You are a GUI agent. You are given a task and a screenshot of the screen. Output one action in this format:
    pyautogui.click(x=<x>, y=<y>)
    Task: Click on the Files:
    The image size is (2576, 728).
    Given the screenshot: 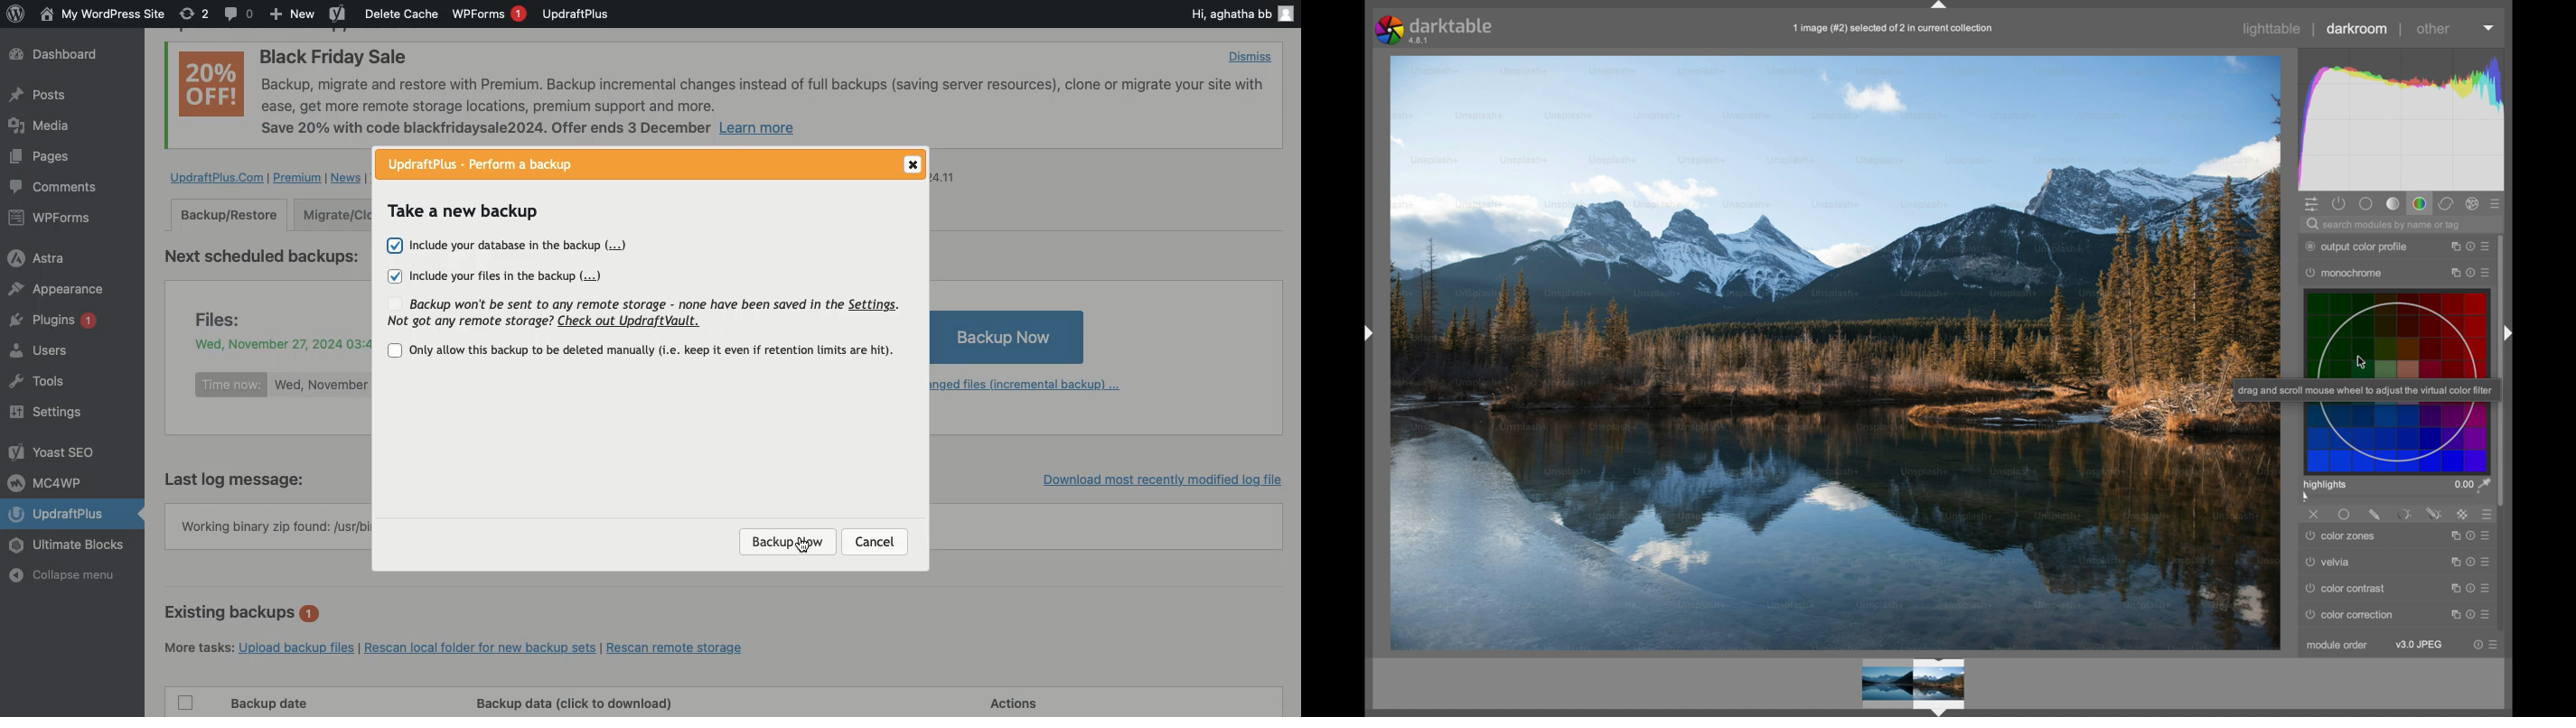 What is the action you would take?
    pyautogui.click(x=229, y=317)
    